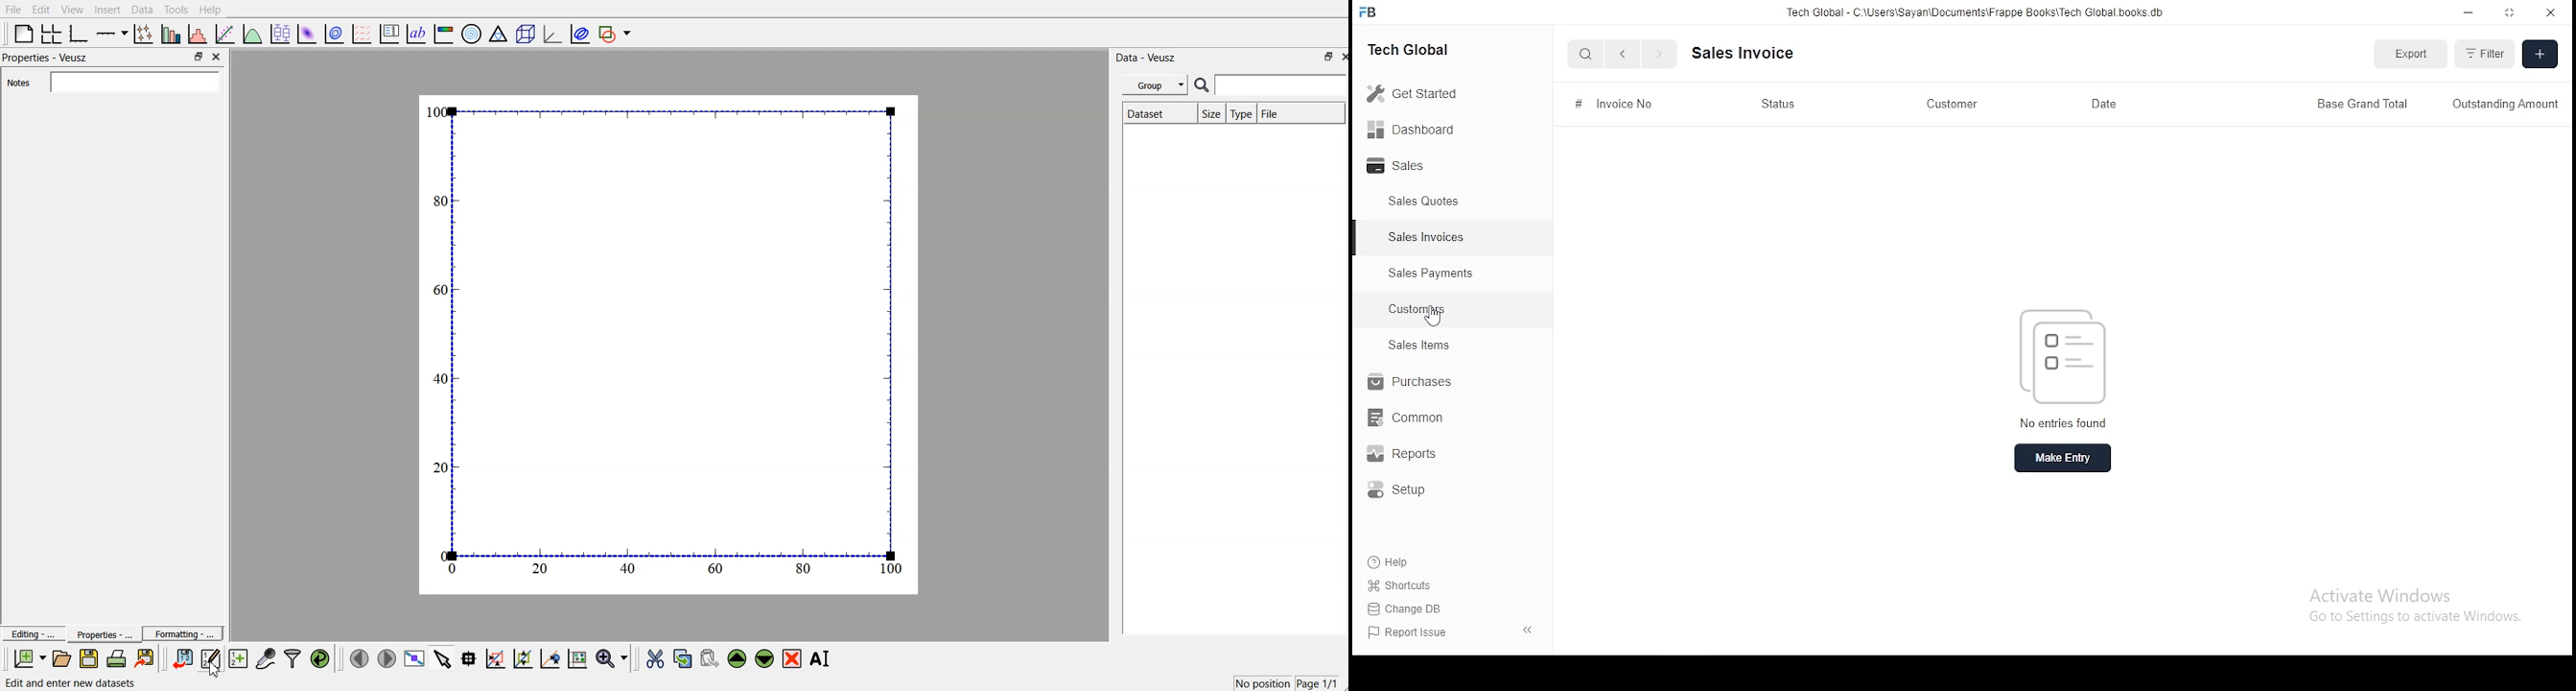 This screenshot has height=700, width=2576. What do you see at coordinates (2066, 423) in the screenshot?
I see `no entries found` at bounding box center [2066, 423].